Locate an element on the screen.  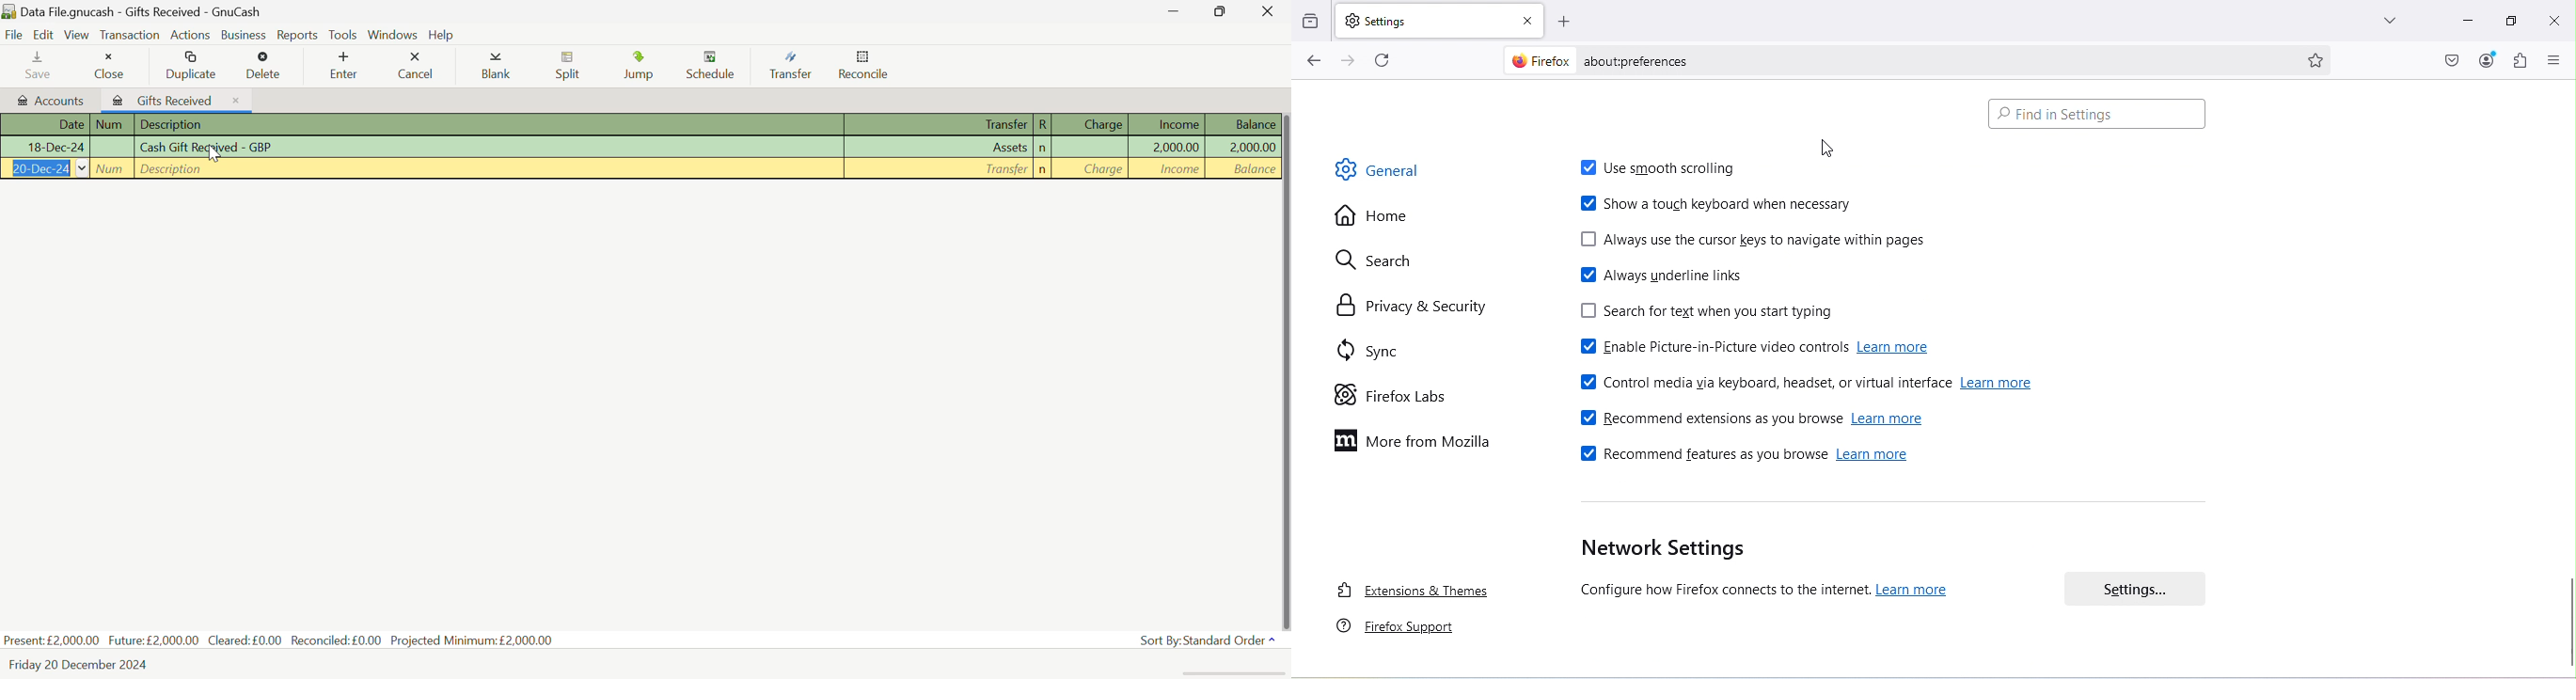
Edit is located at coordinates (46, 35).